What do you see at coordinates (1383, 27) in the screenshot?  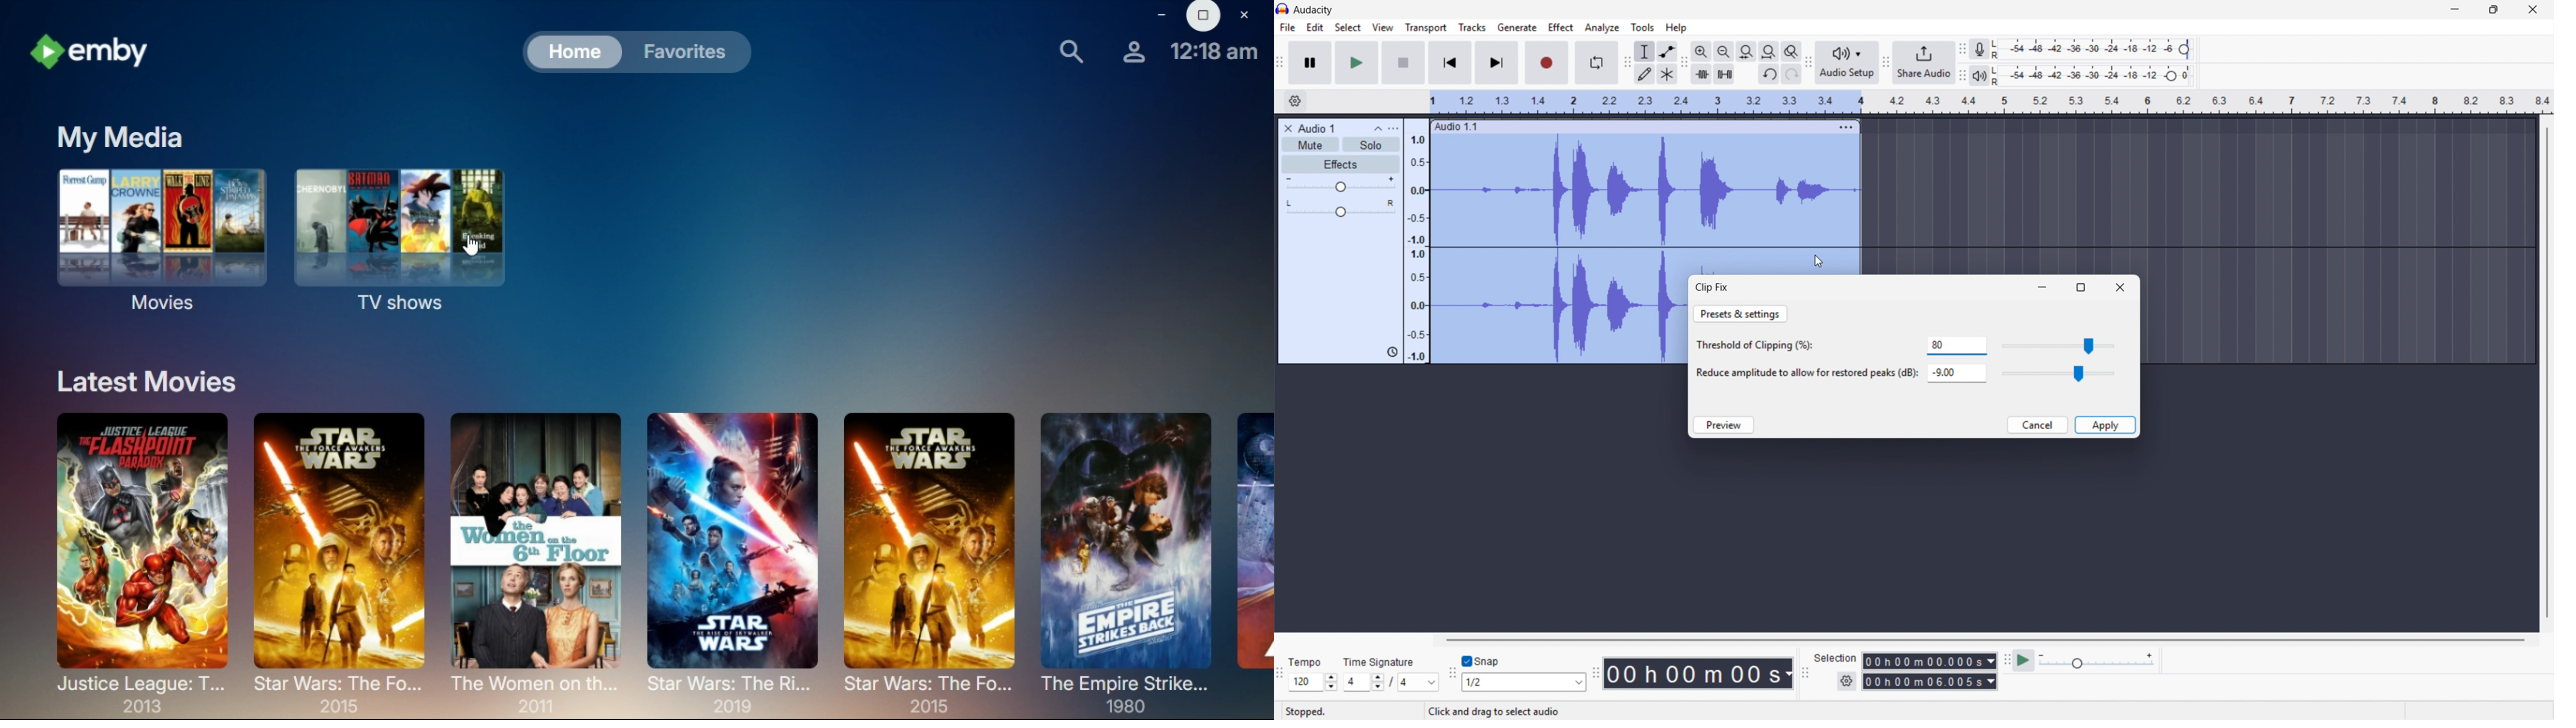 I see `View ` at bounding box center [1383, 27].